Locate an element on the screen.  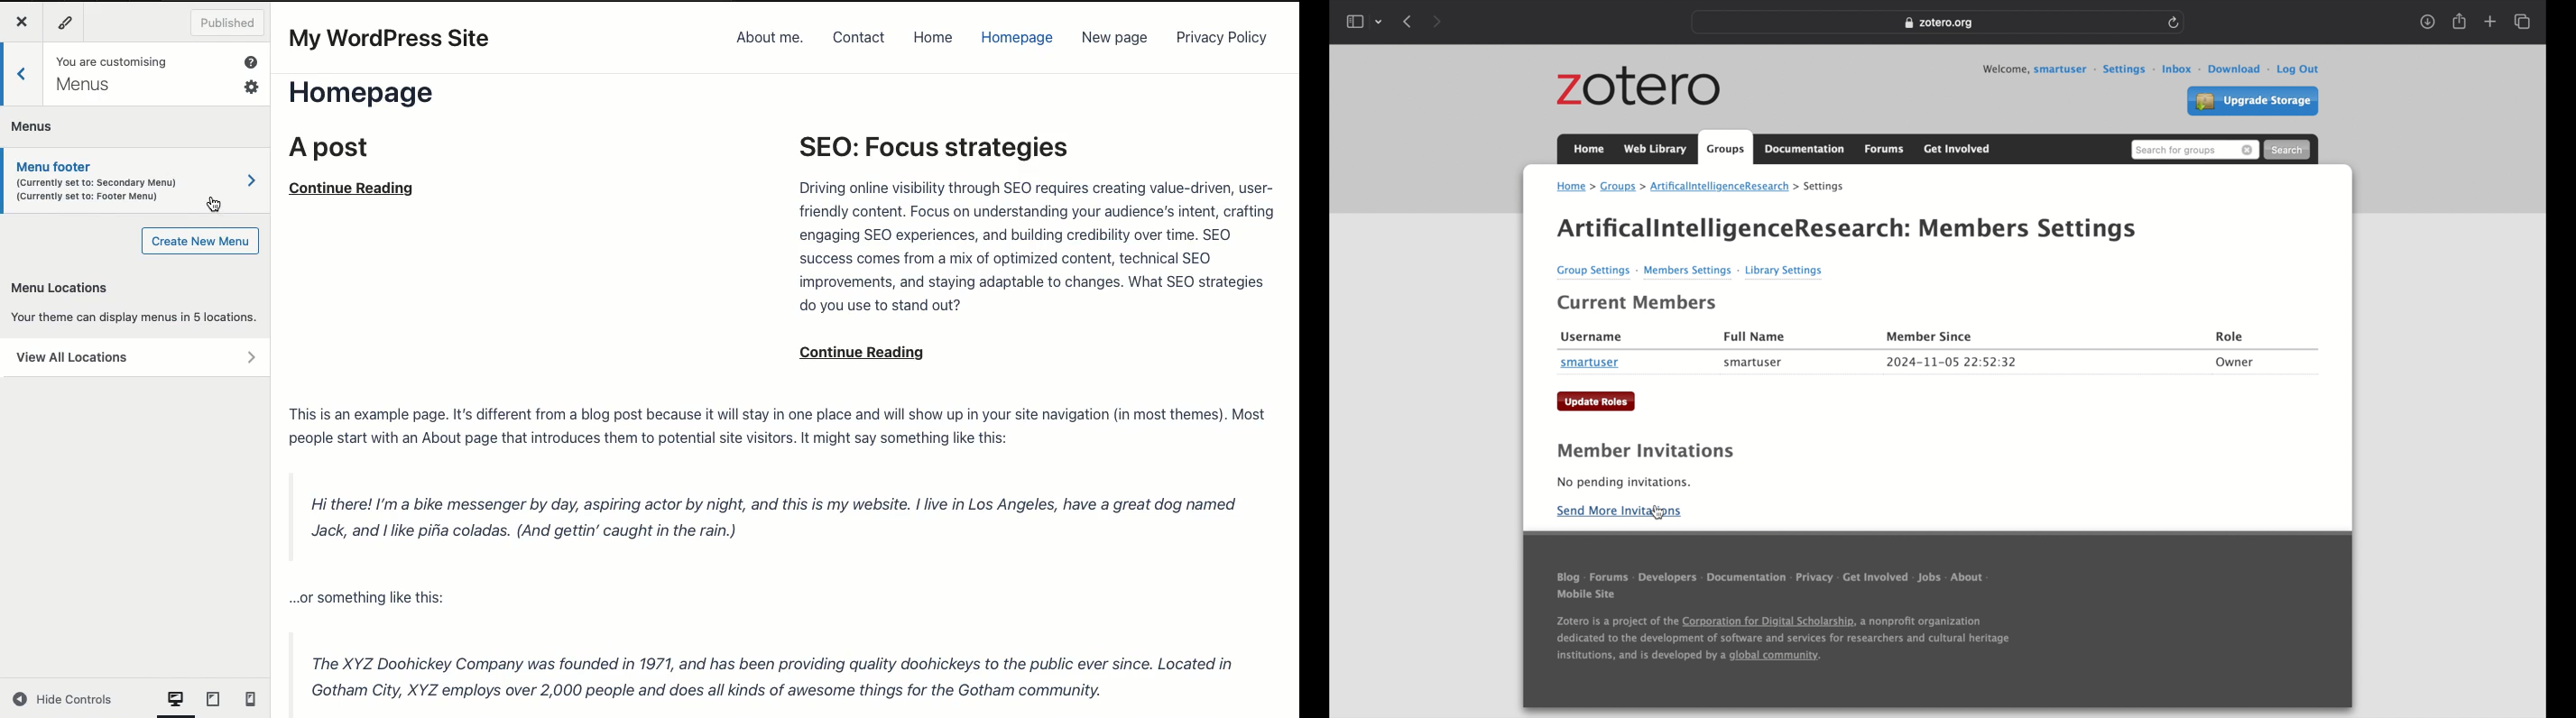
privacy is located at coordinates (1815, 577).